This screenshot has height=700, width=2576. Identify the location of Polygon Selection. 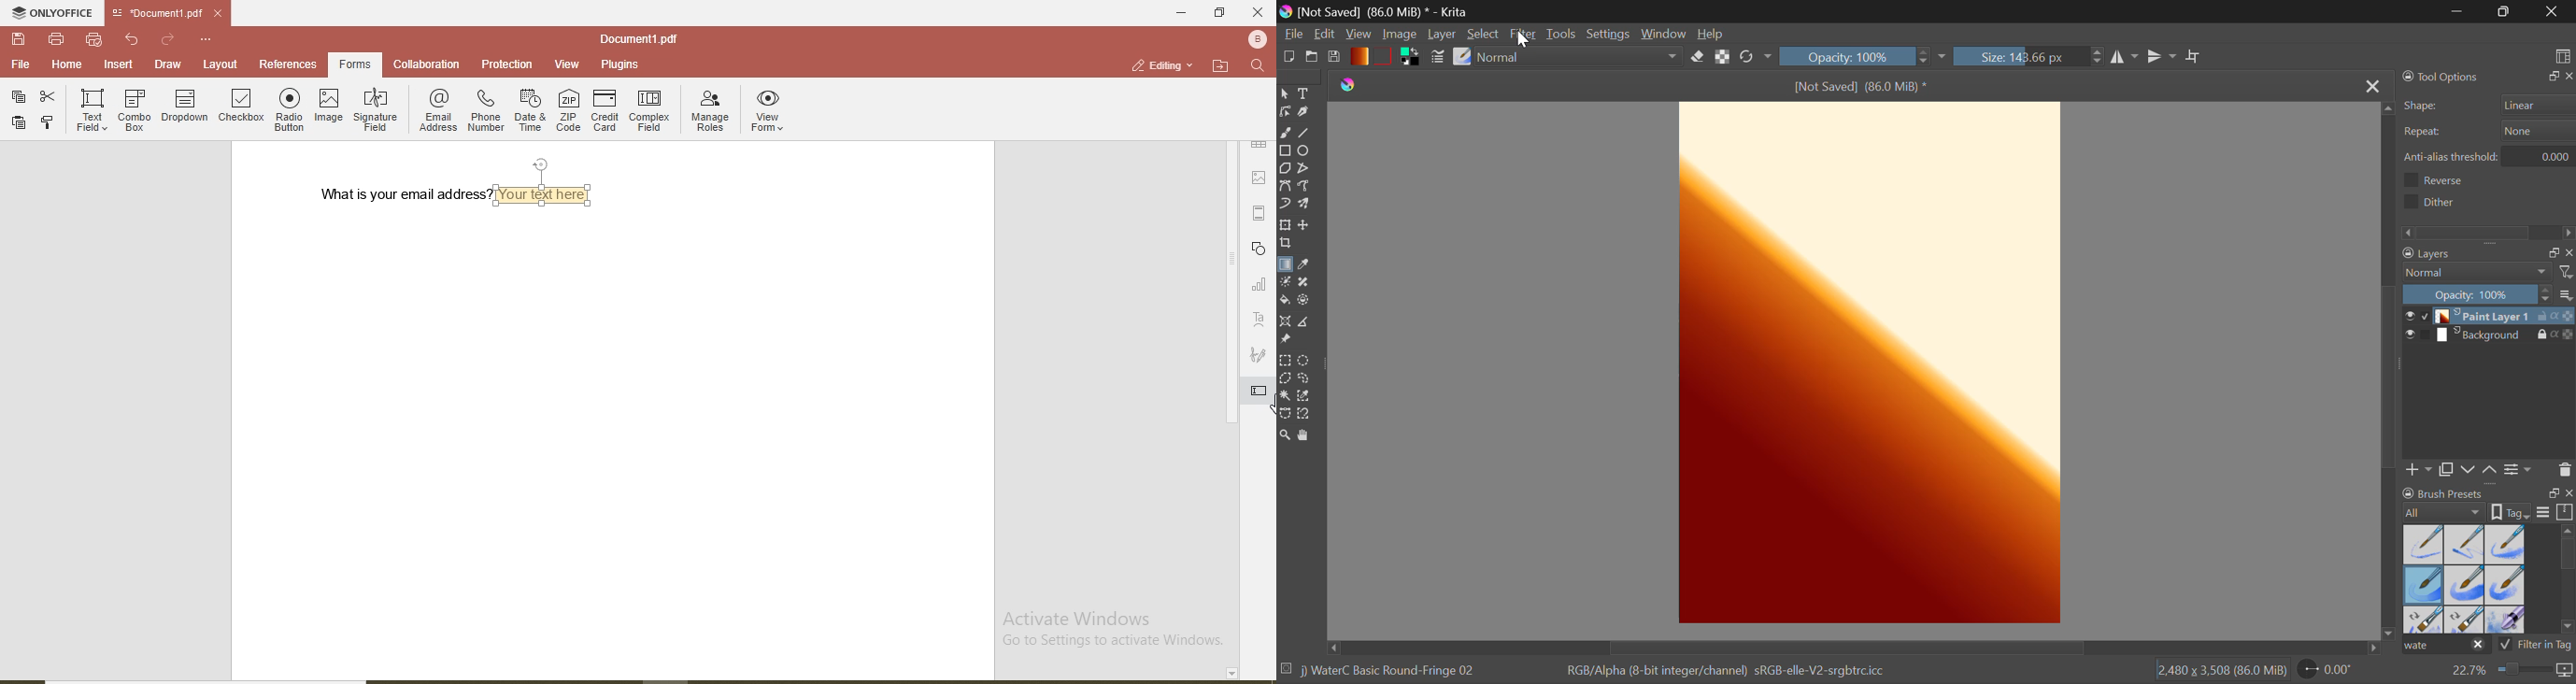
(1285, 380).